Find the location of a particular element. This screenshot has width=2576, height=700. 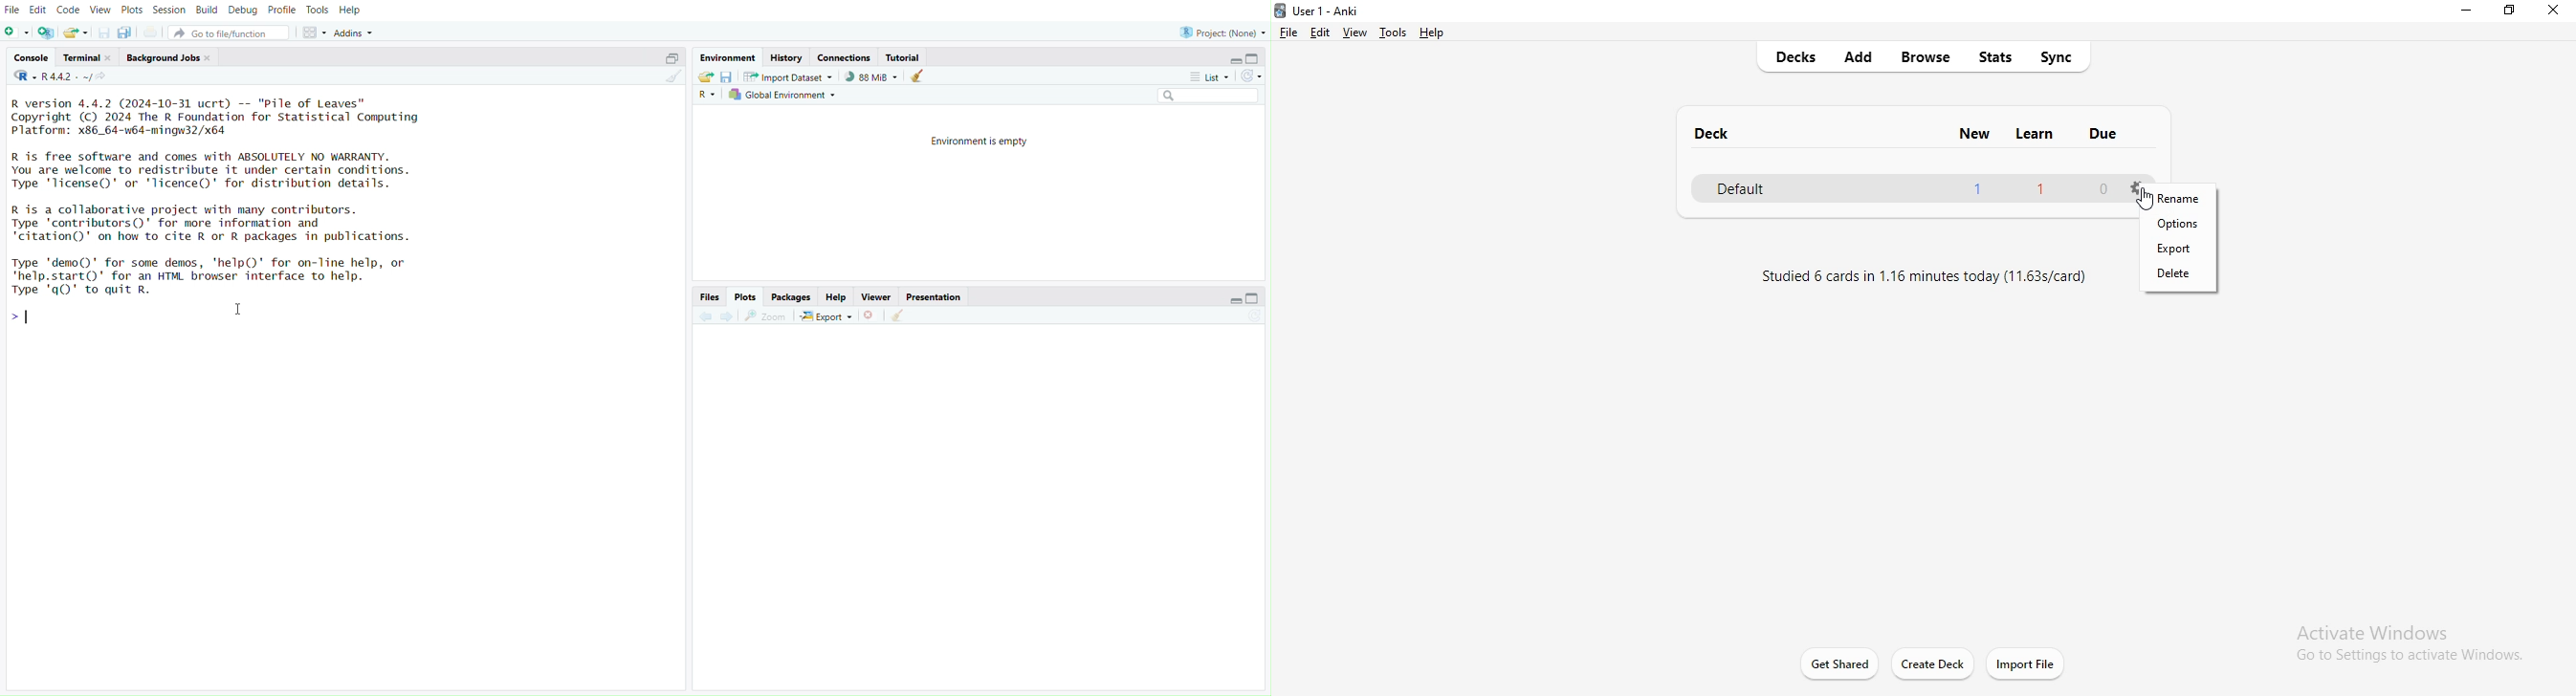

Go back to the previous source location (Ctrl + F9) is located at coordinates (706, 316).